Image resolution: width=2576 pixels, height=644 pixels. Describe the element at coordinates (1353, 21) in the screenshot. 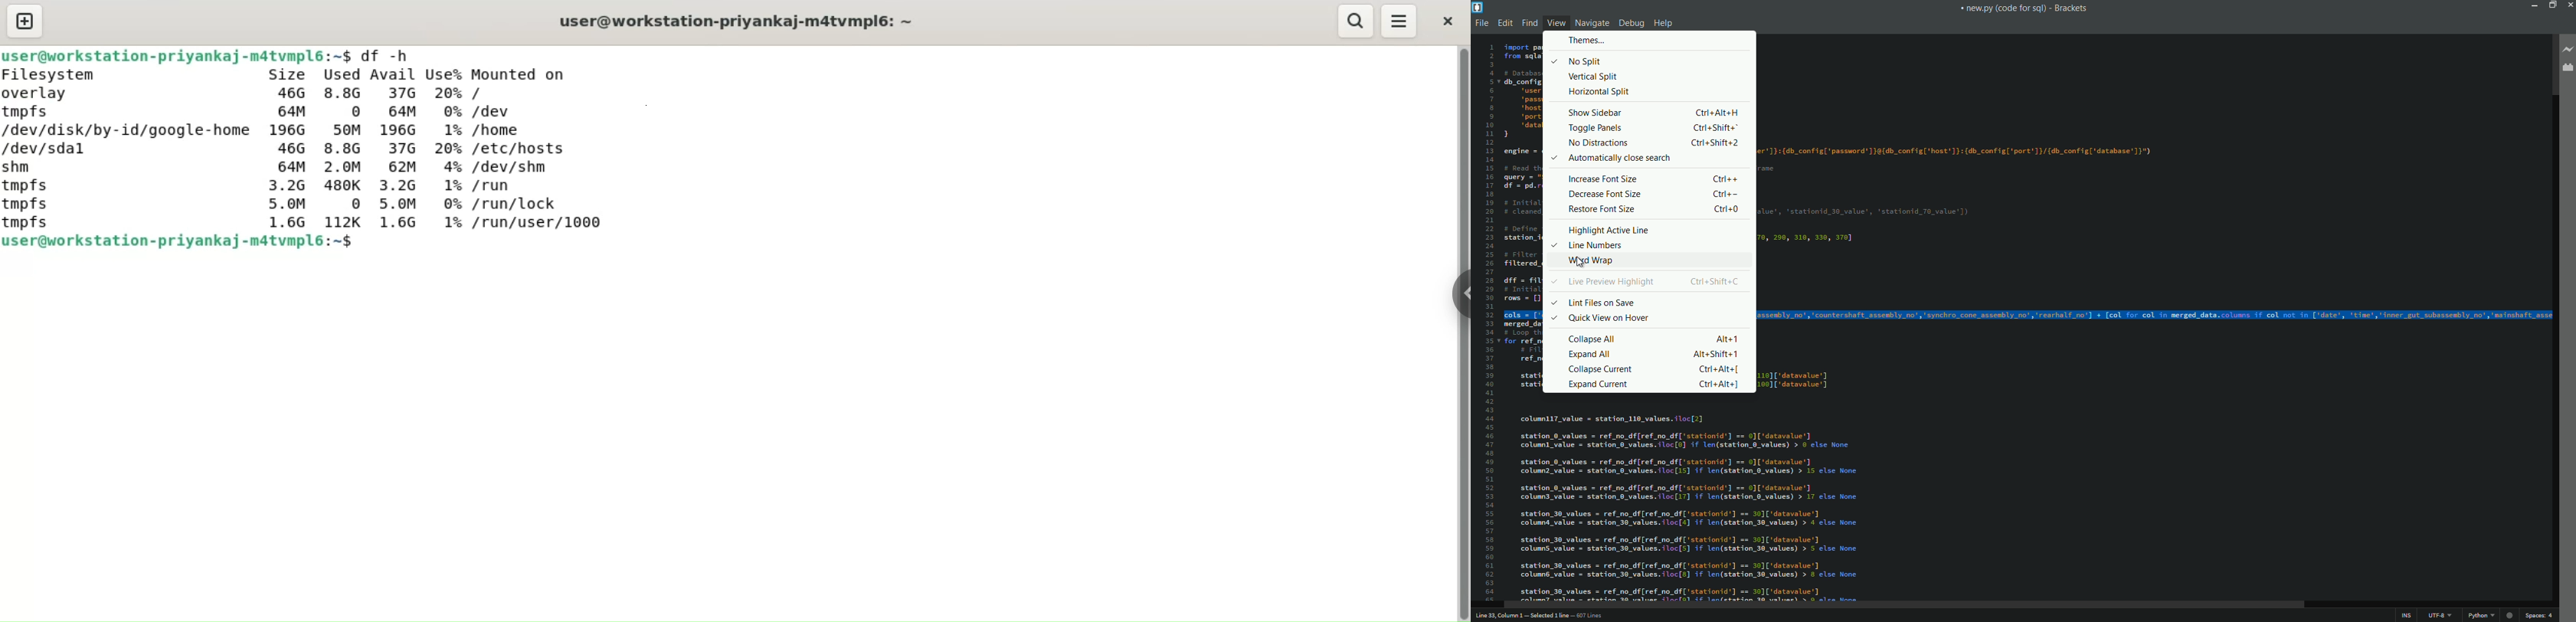

I see `search` at that location.